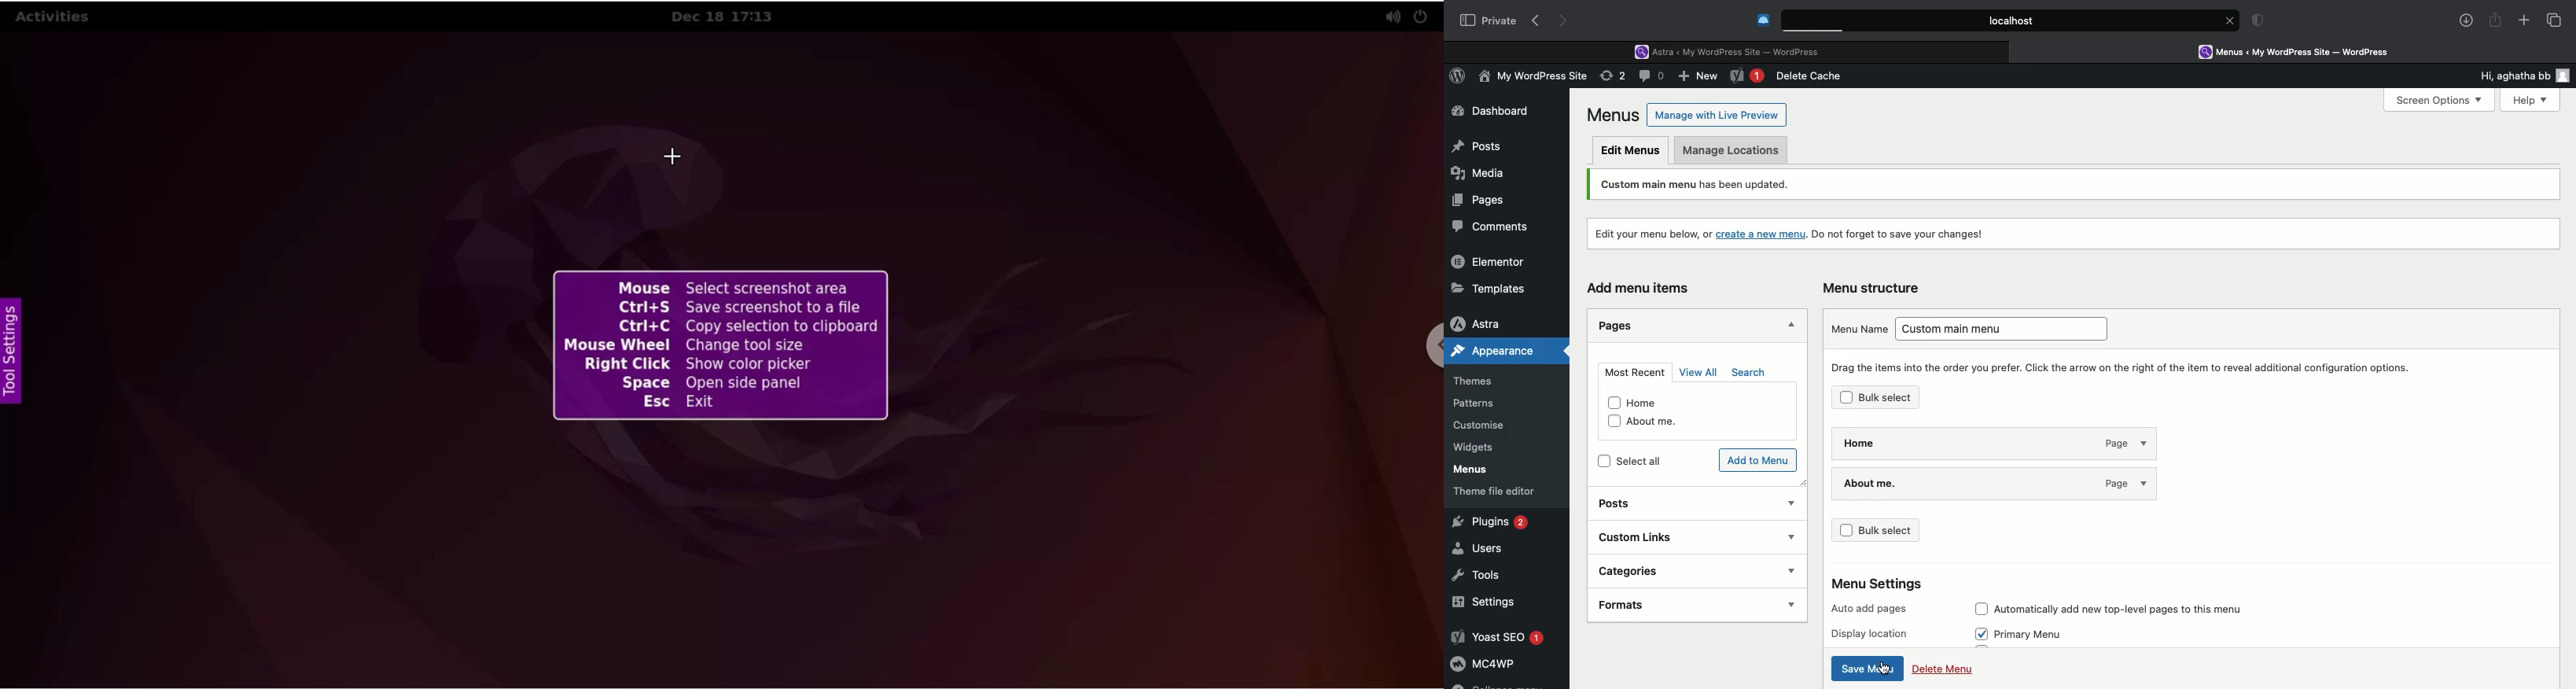  I want to click on Manage with Live Preview, so click(1717, 114).